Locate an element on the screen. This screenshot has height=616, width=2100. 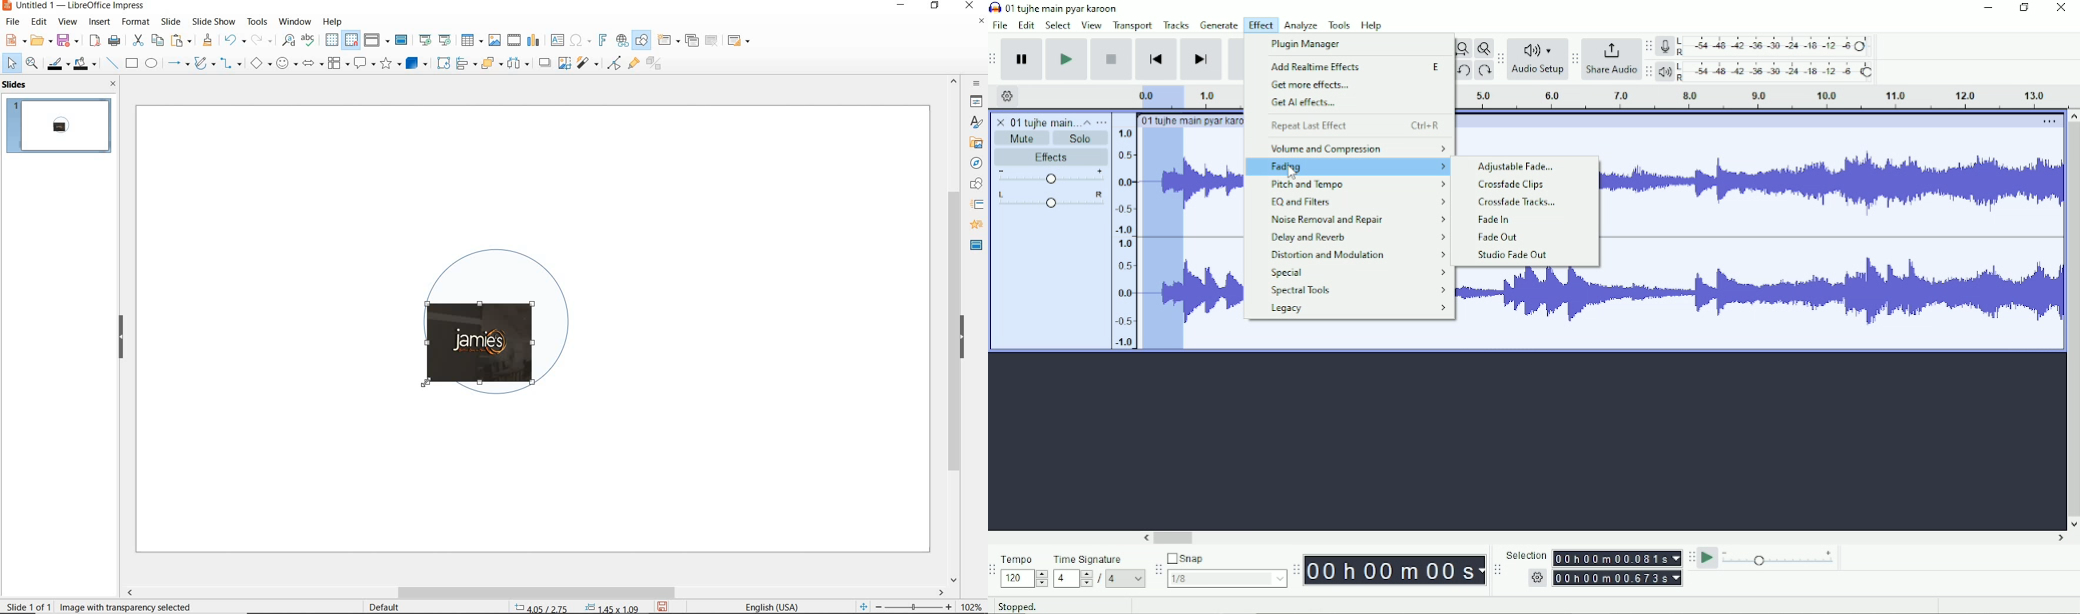
Effect is located at coordinates (1260, 24).